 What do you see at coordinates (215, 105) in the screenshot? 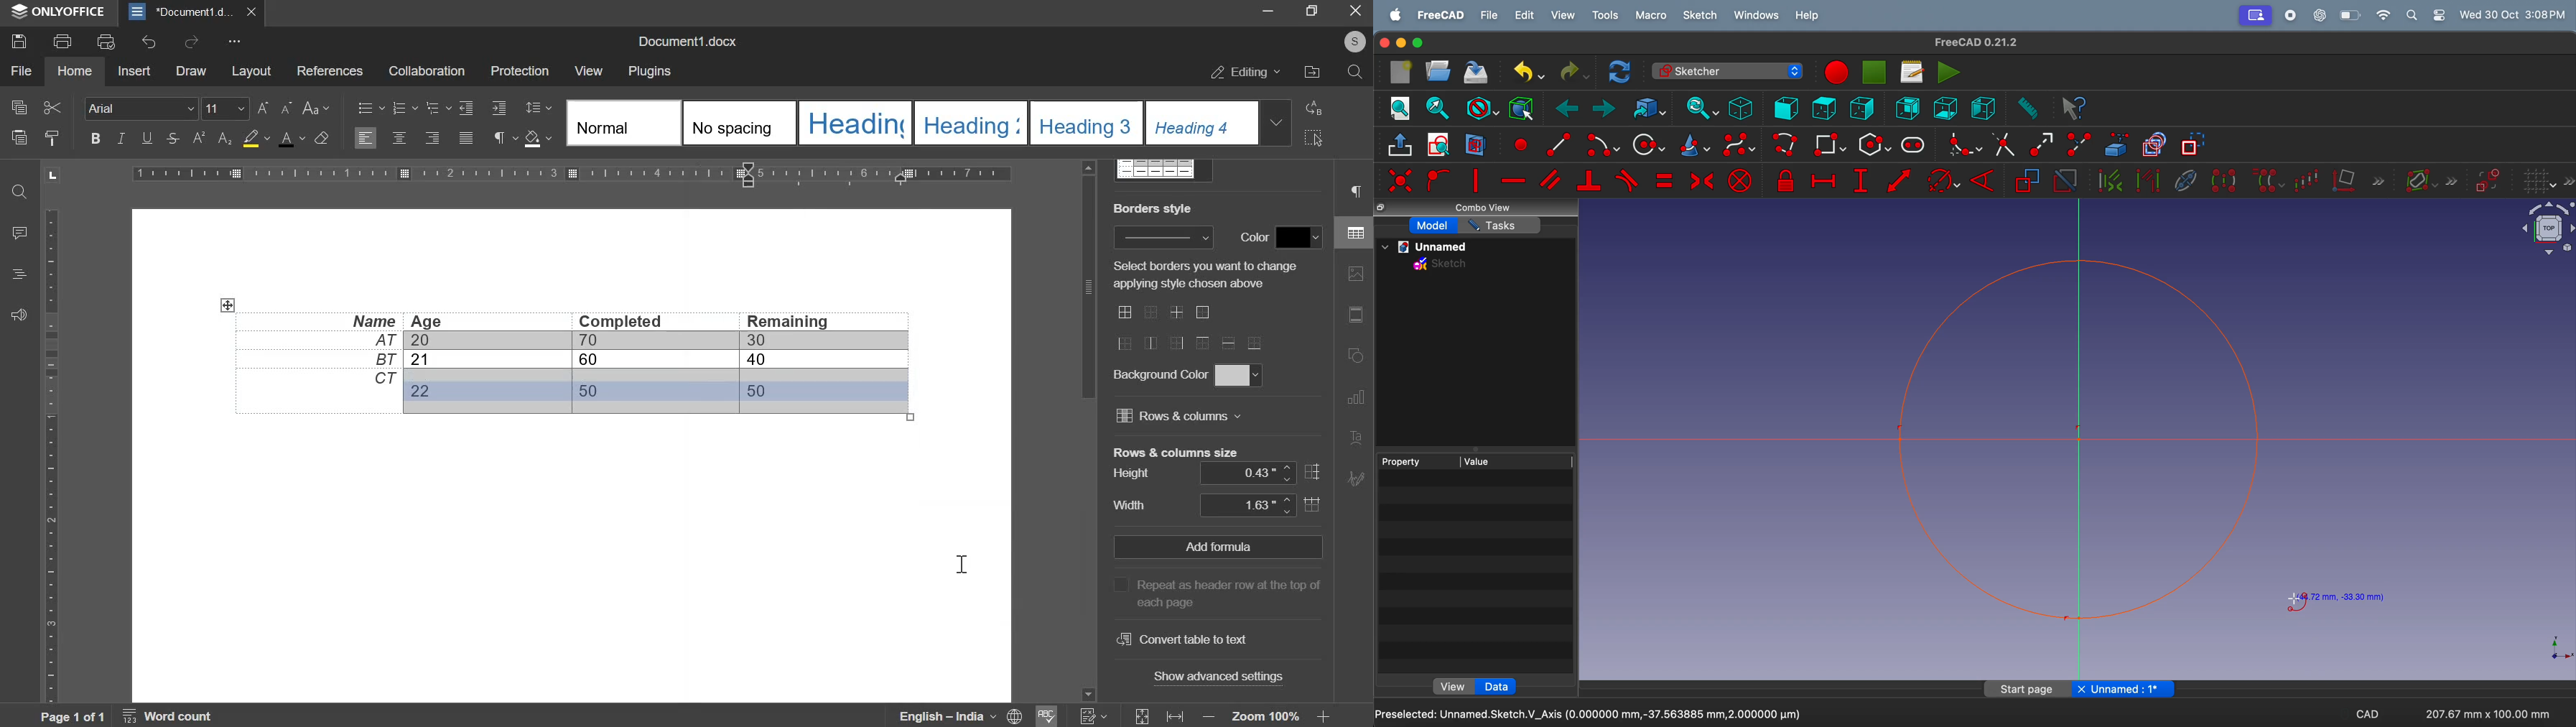
I see `font size` at bounding box center [215, 105].